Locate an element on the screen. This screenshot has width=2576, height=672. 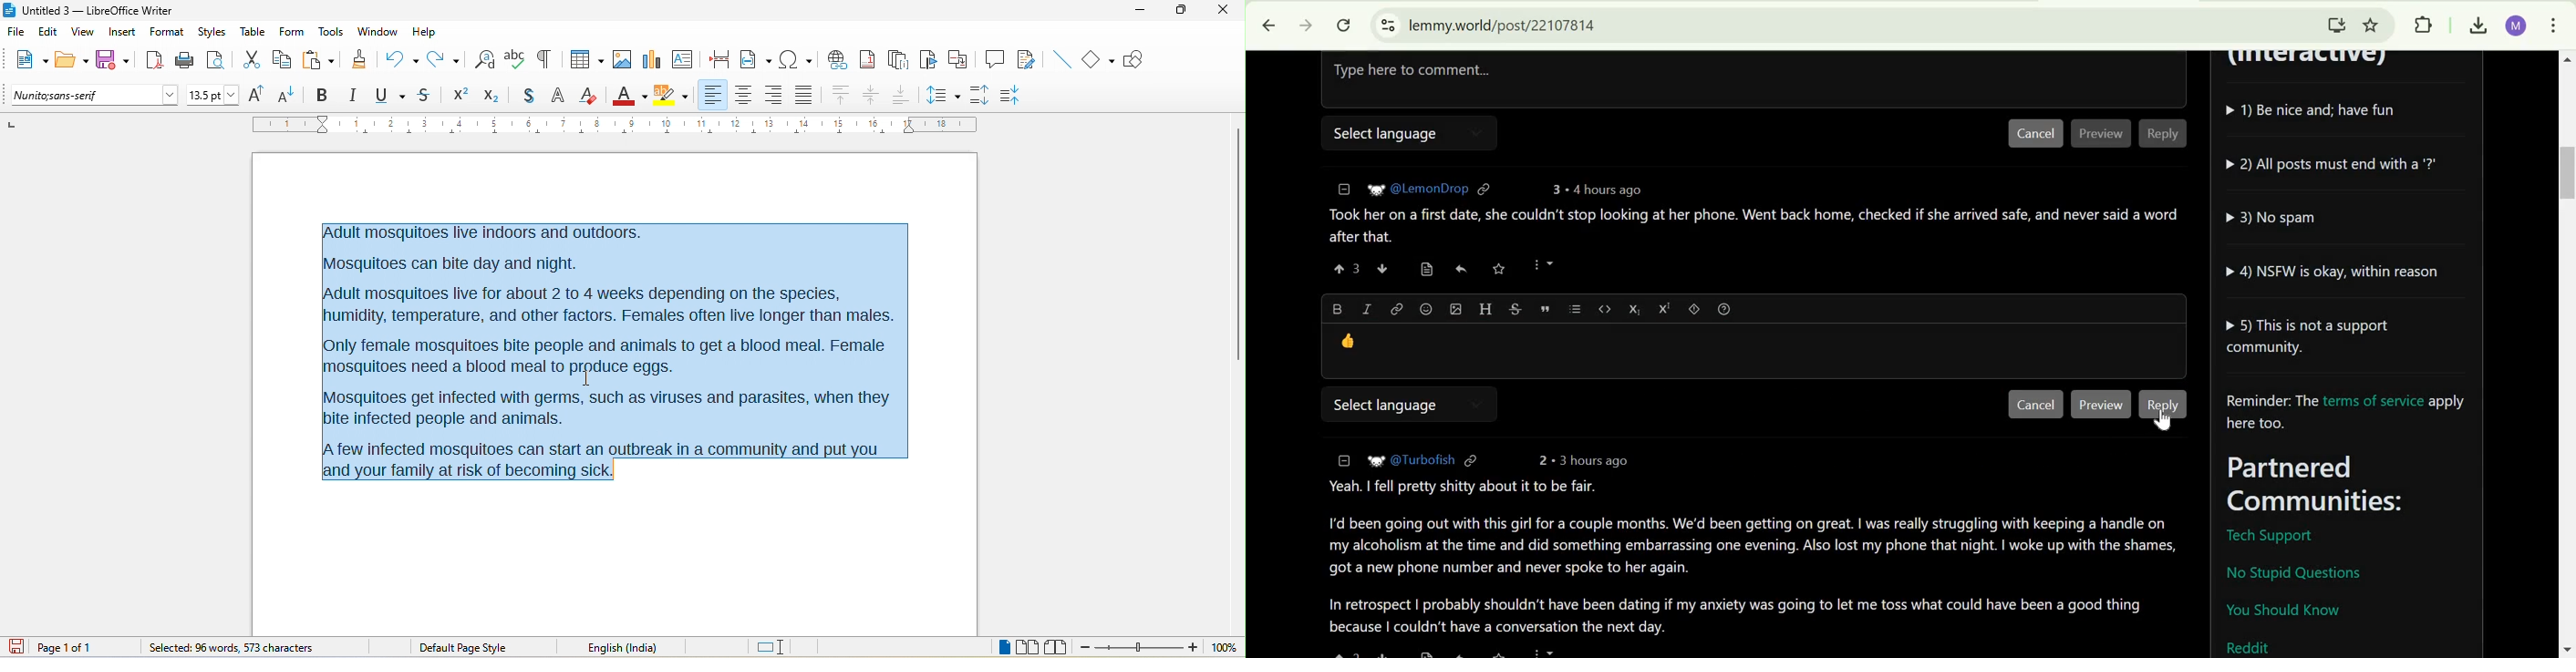
Superscript is located at coordinates (458, 97).